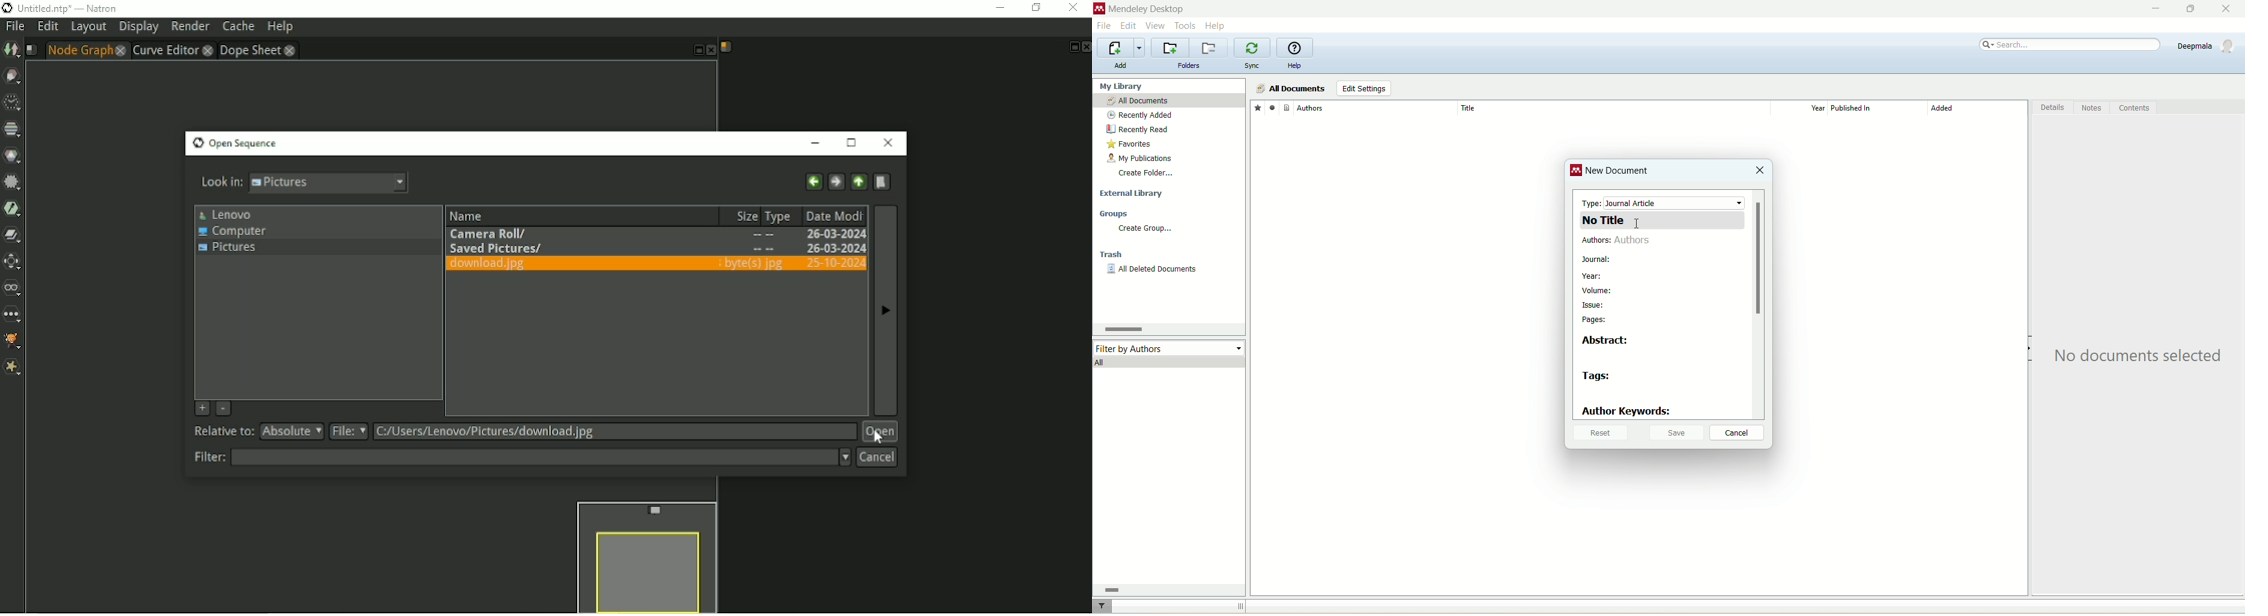 This screenshot has height=616, width=2268. I want to click on save, so click(1677, 432).